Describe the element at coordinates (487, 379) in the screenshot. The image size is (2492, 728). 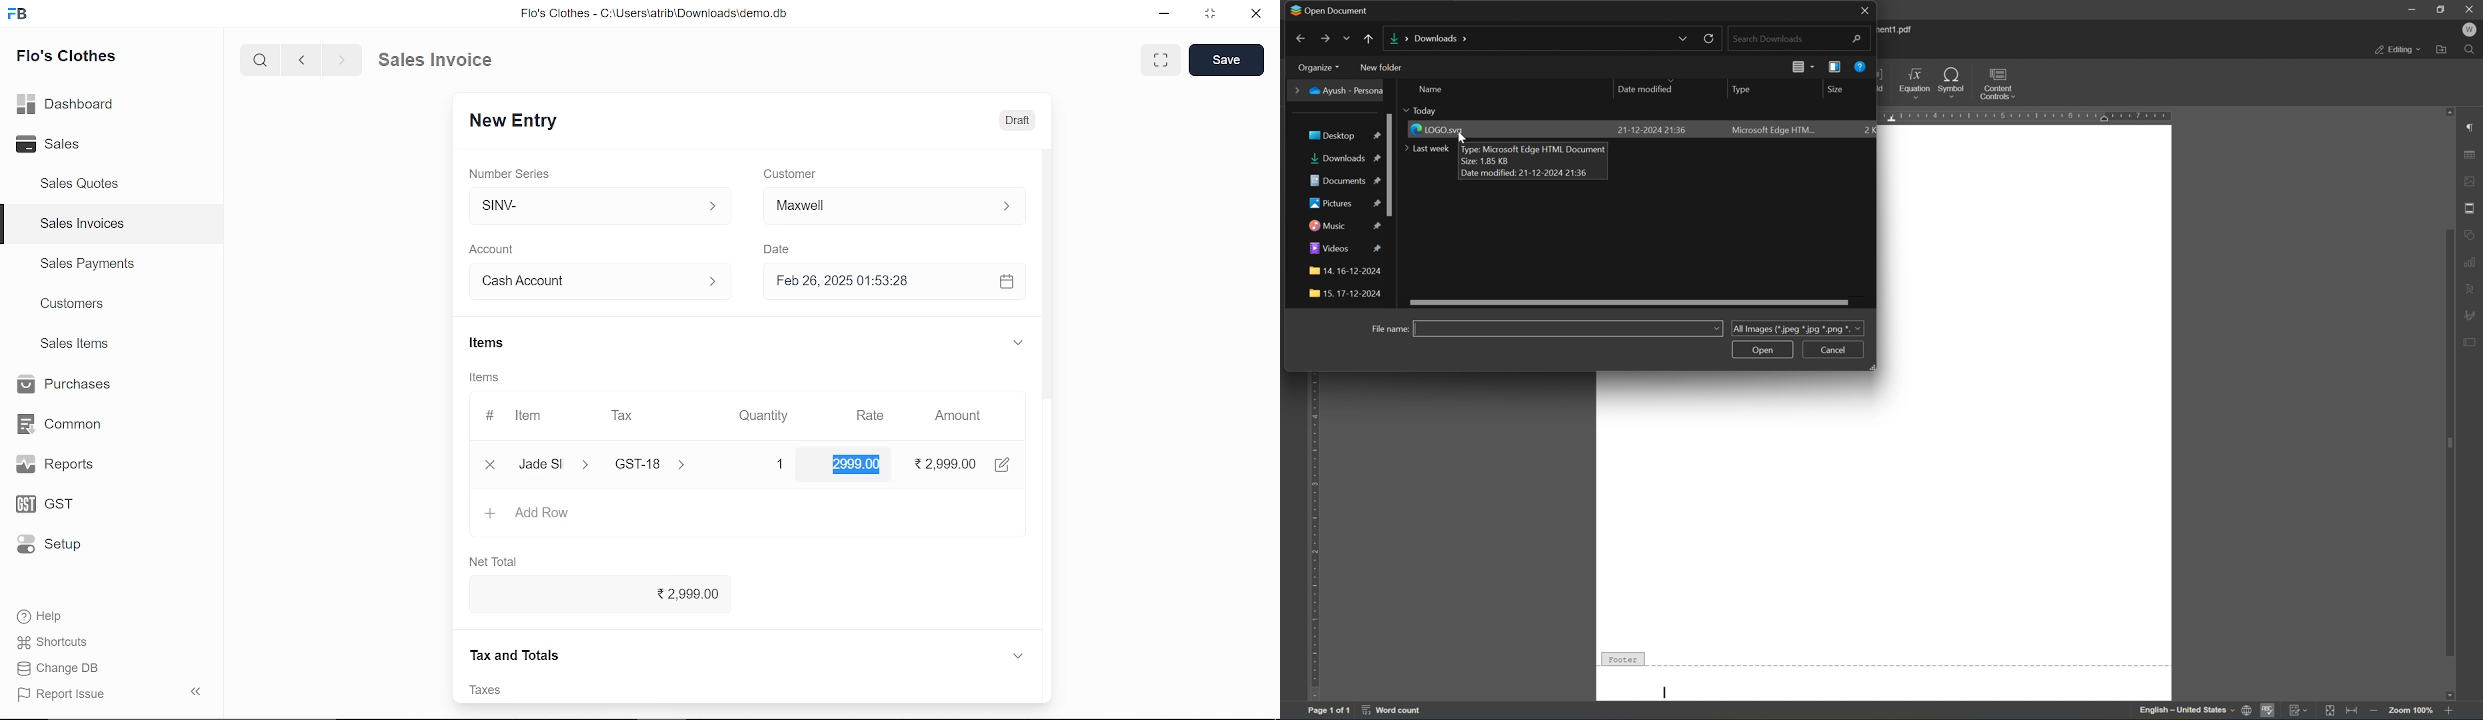
I see `` at that location.